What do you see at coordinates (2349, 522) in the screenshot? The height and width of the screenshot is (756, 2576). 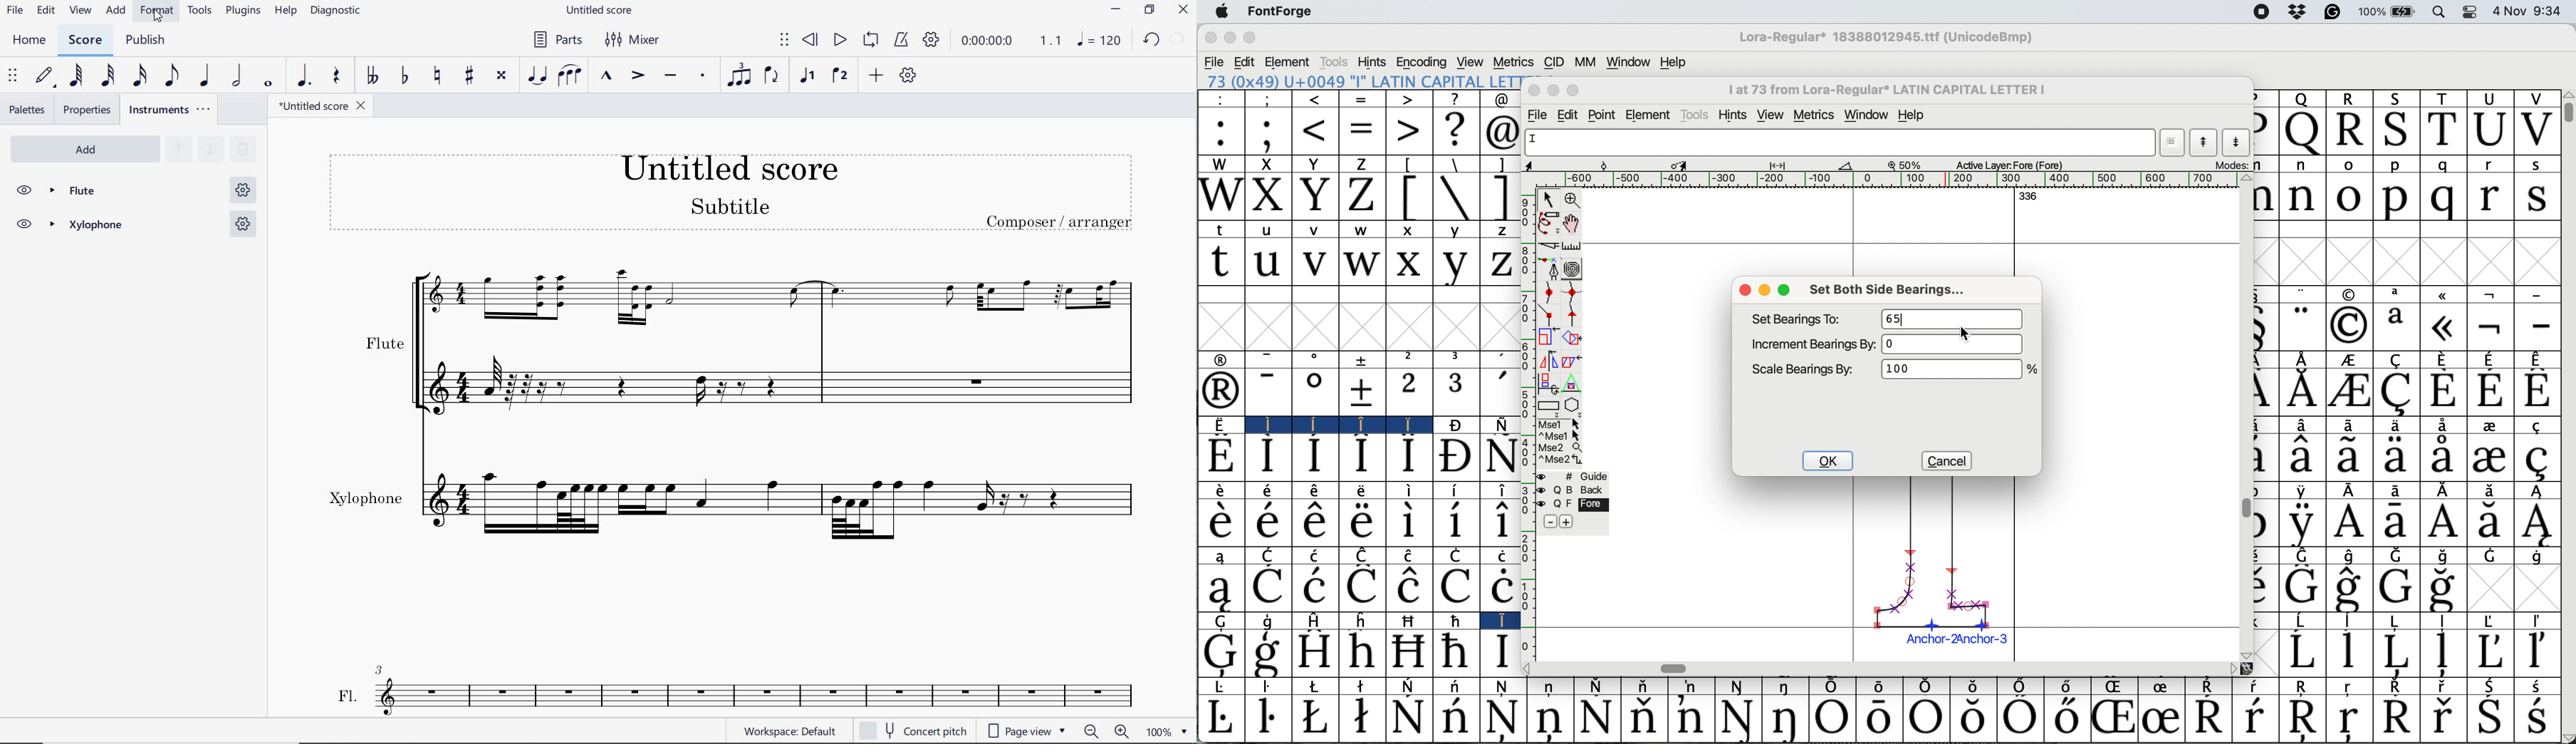 I see `Symbol` at bounding box center [2349, 522].